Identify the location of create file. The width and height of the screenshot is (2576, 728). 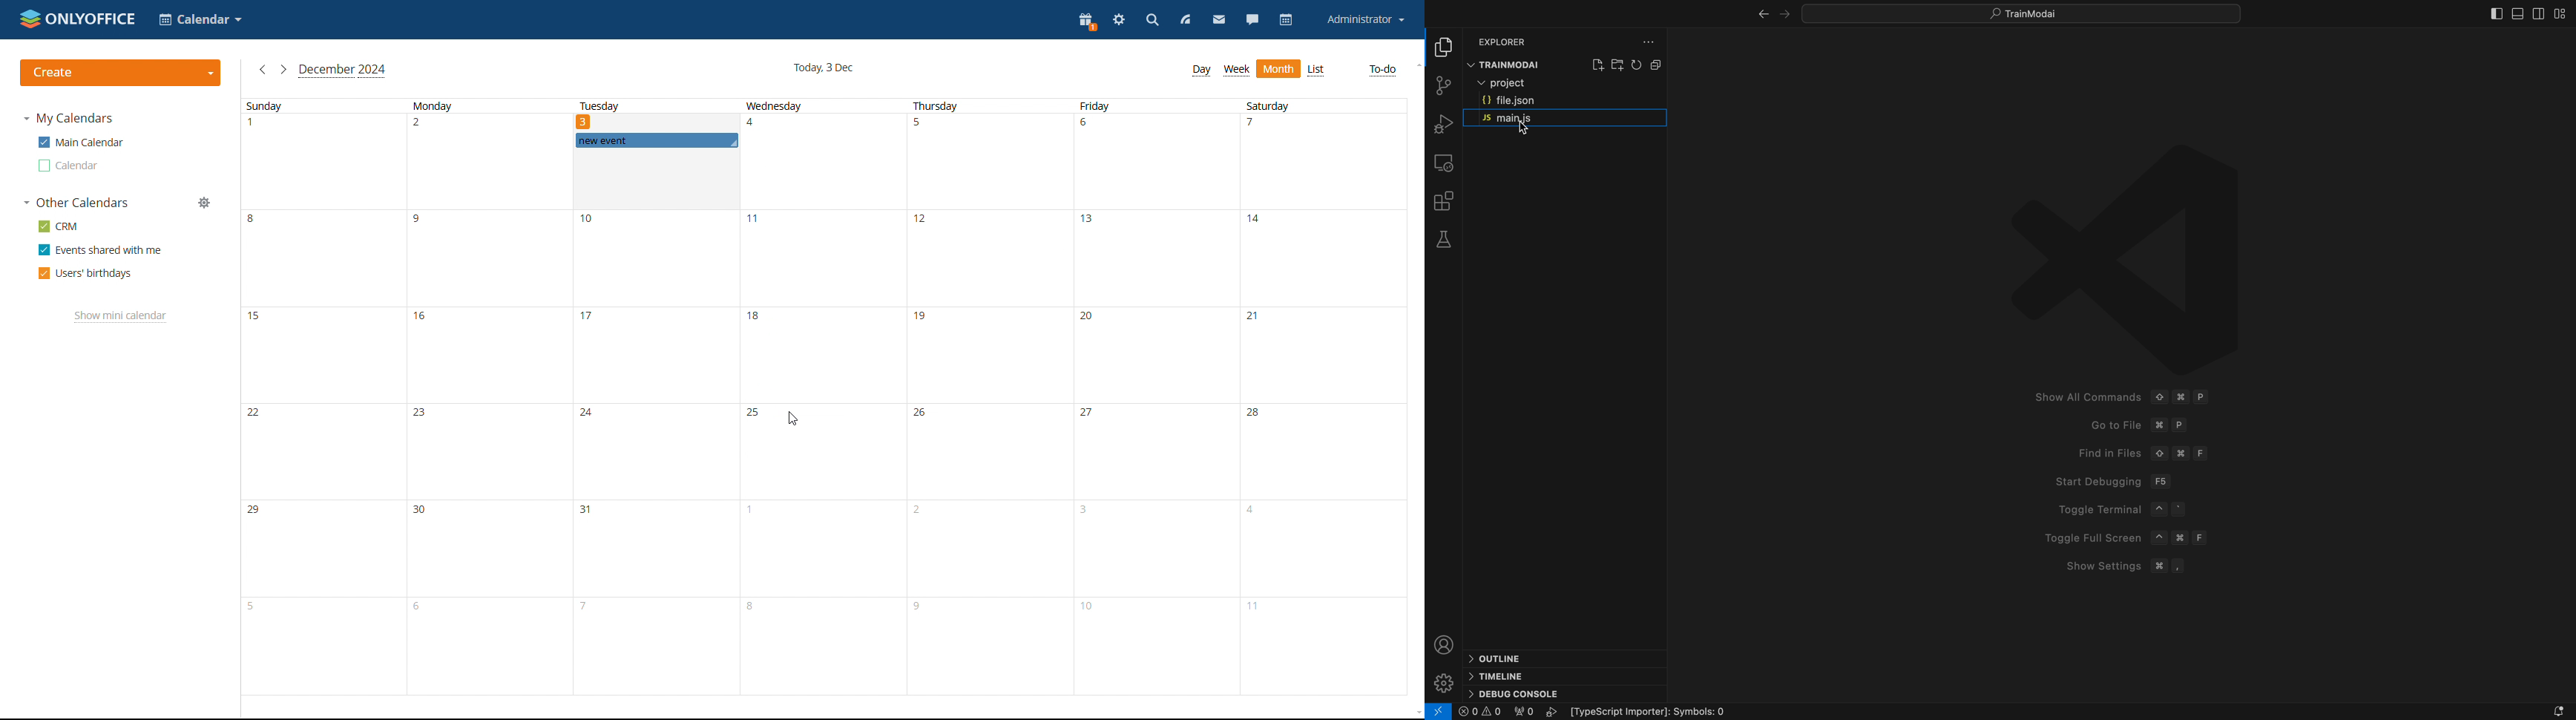
(1597, 65).